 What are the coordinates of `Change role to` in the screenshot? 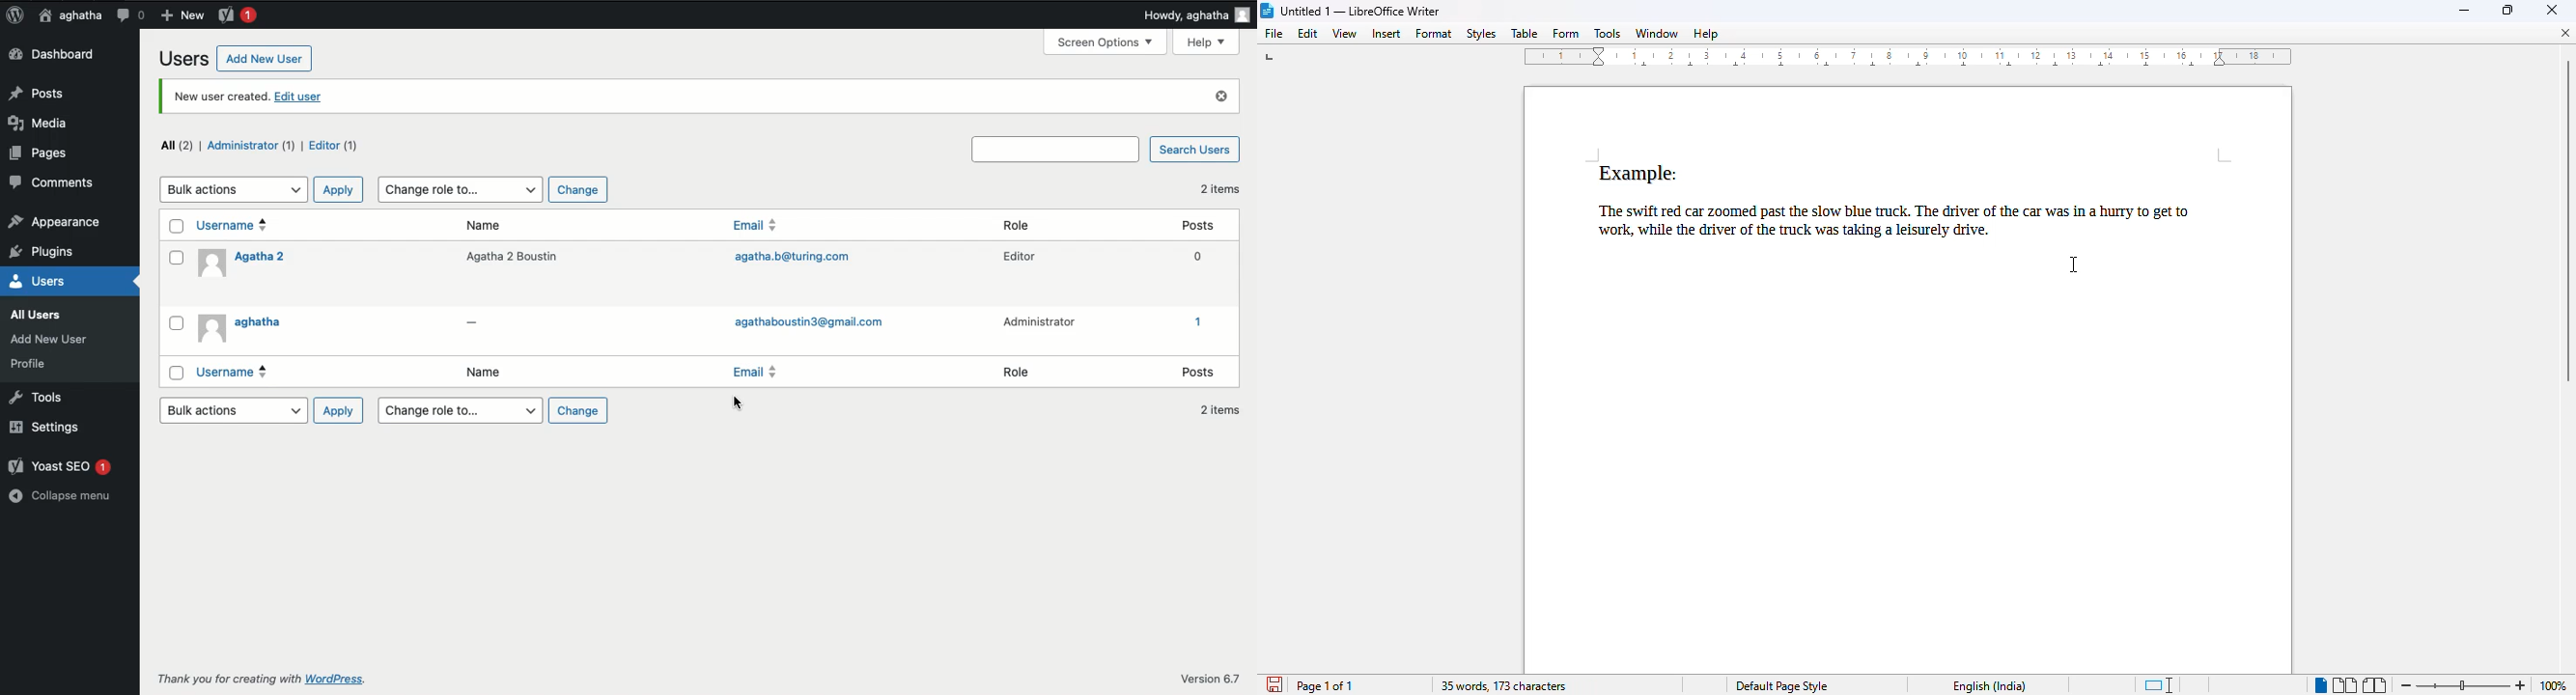 It's located at (458, 188).